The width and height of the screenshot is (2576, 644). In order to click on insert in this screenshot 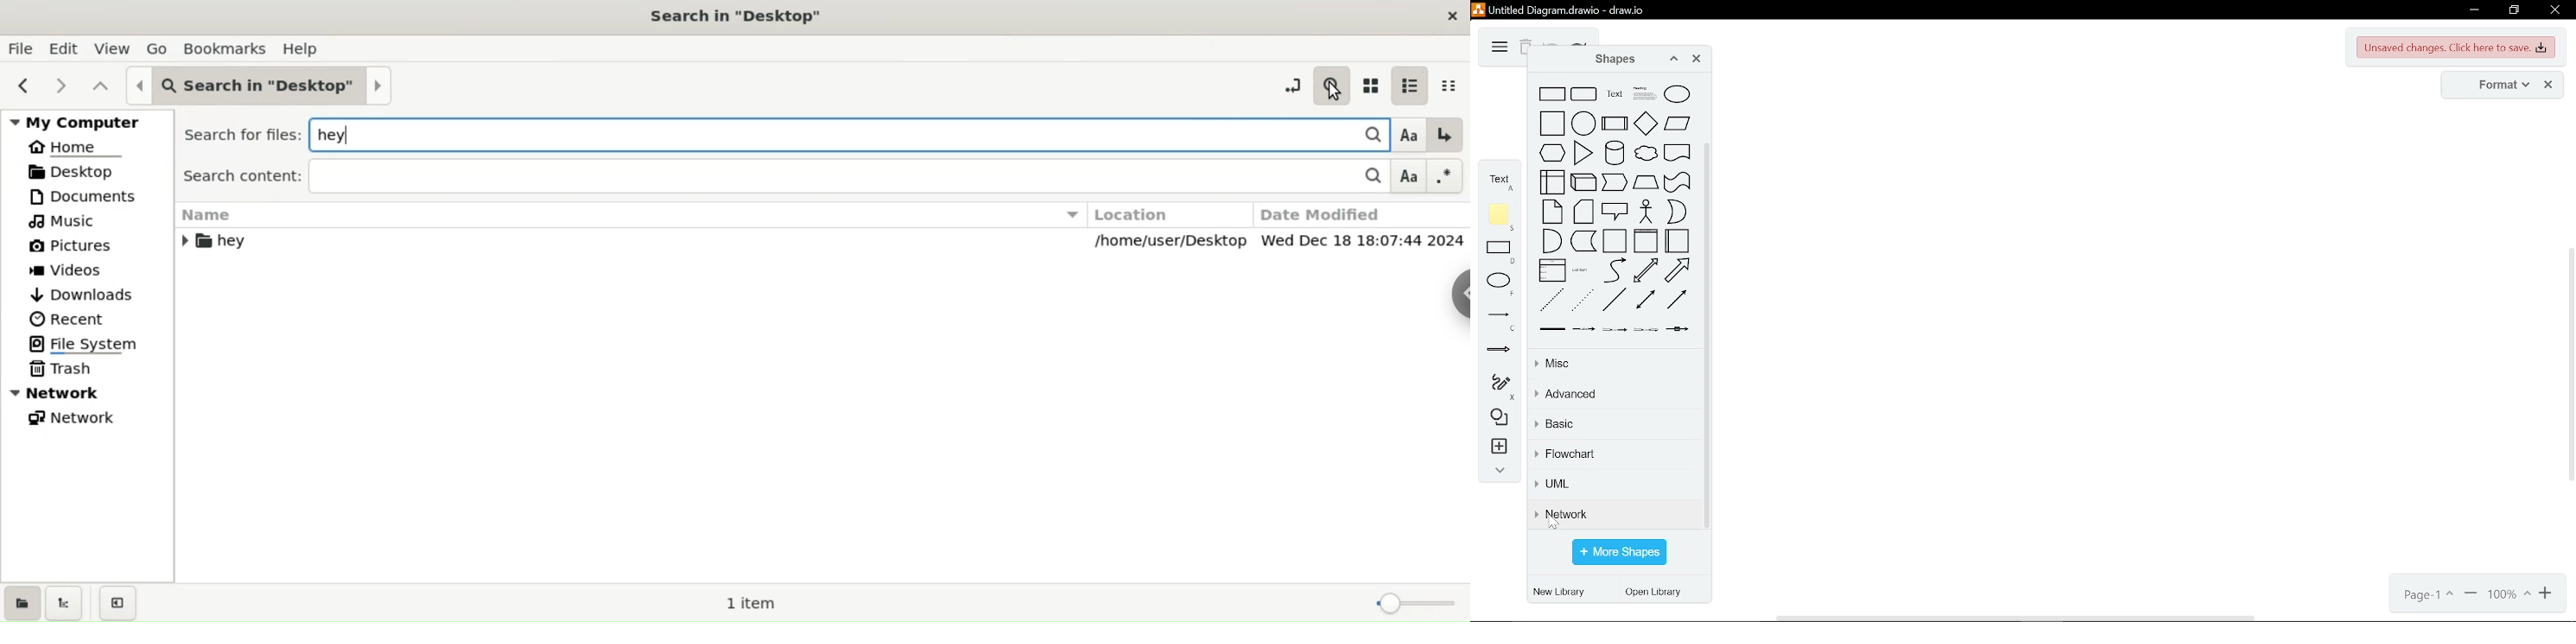, I will do `click(1497, 448)`.